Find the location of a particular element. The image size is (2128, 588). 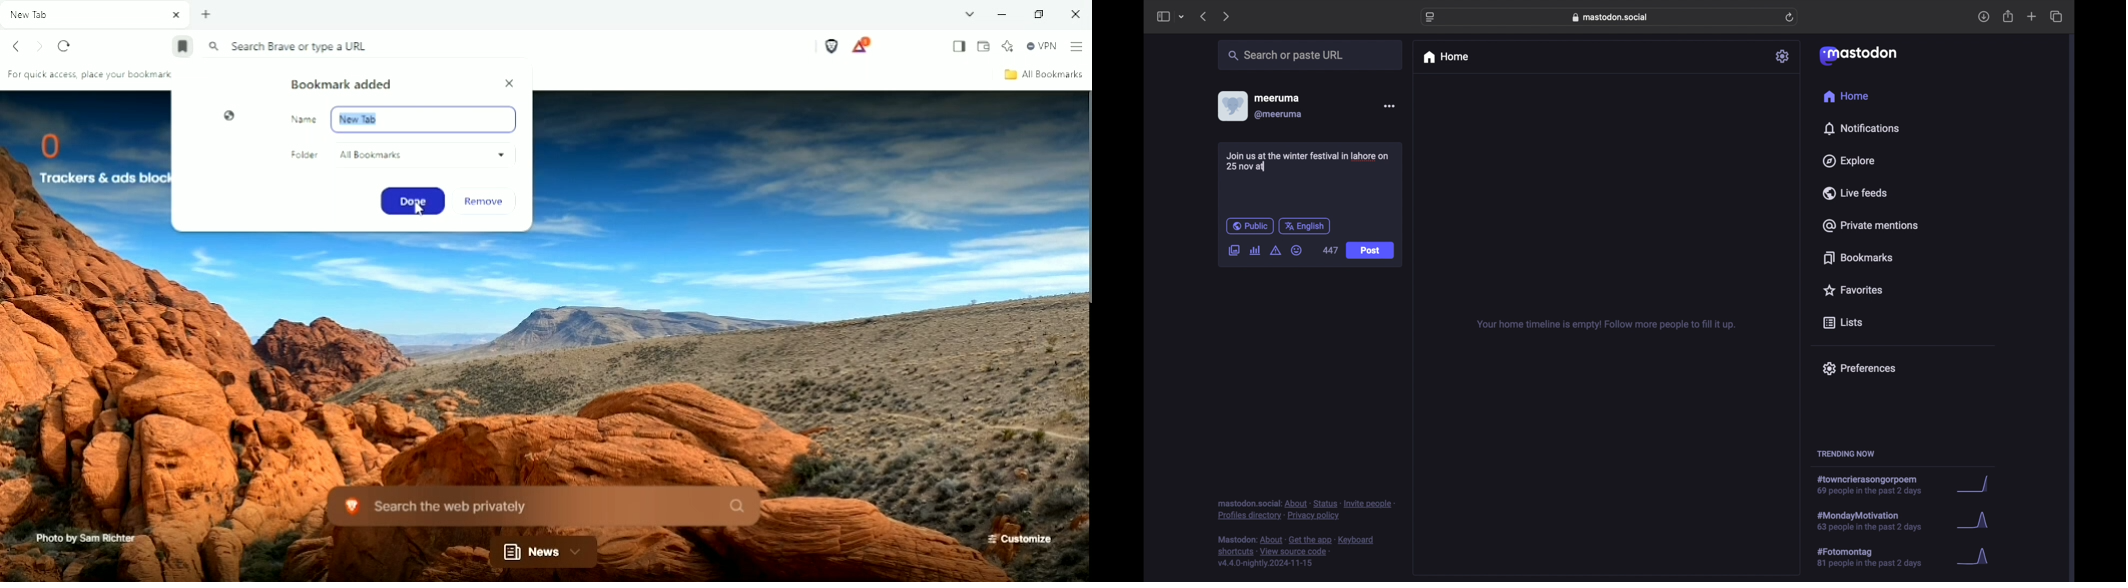

notifications is located at coordinates (1862, 128).